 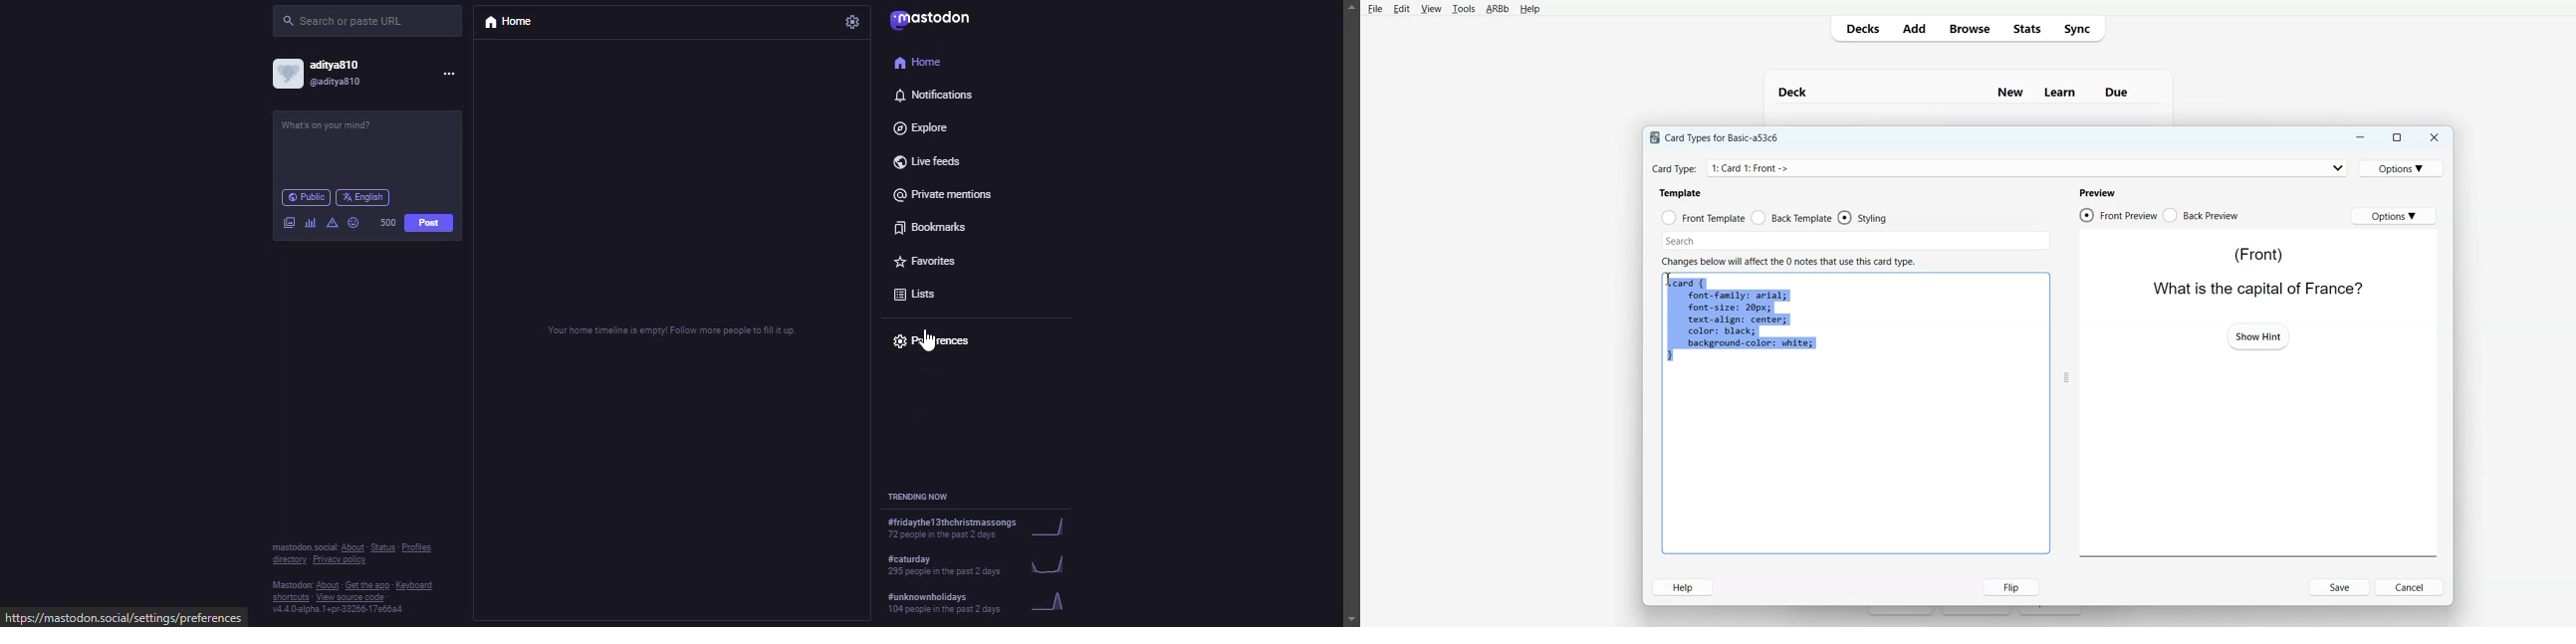 I want to click on Card Type: 1: Card 1: Front -> Back, so click(x=1767, y=168).